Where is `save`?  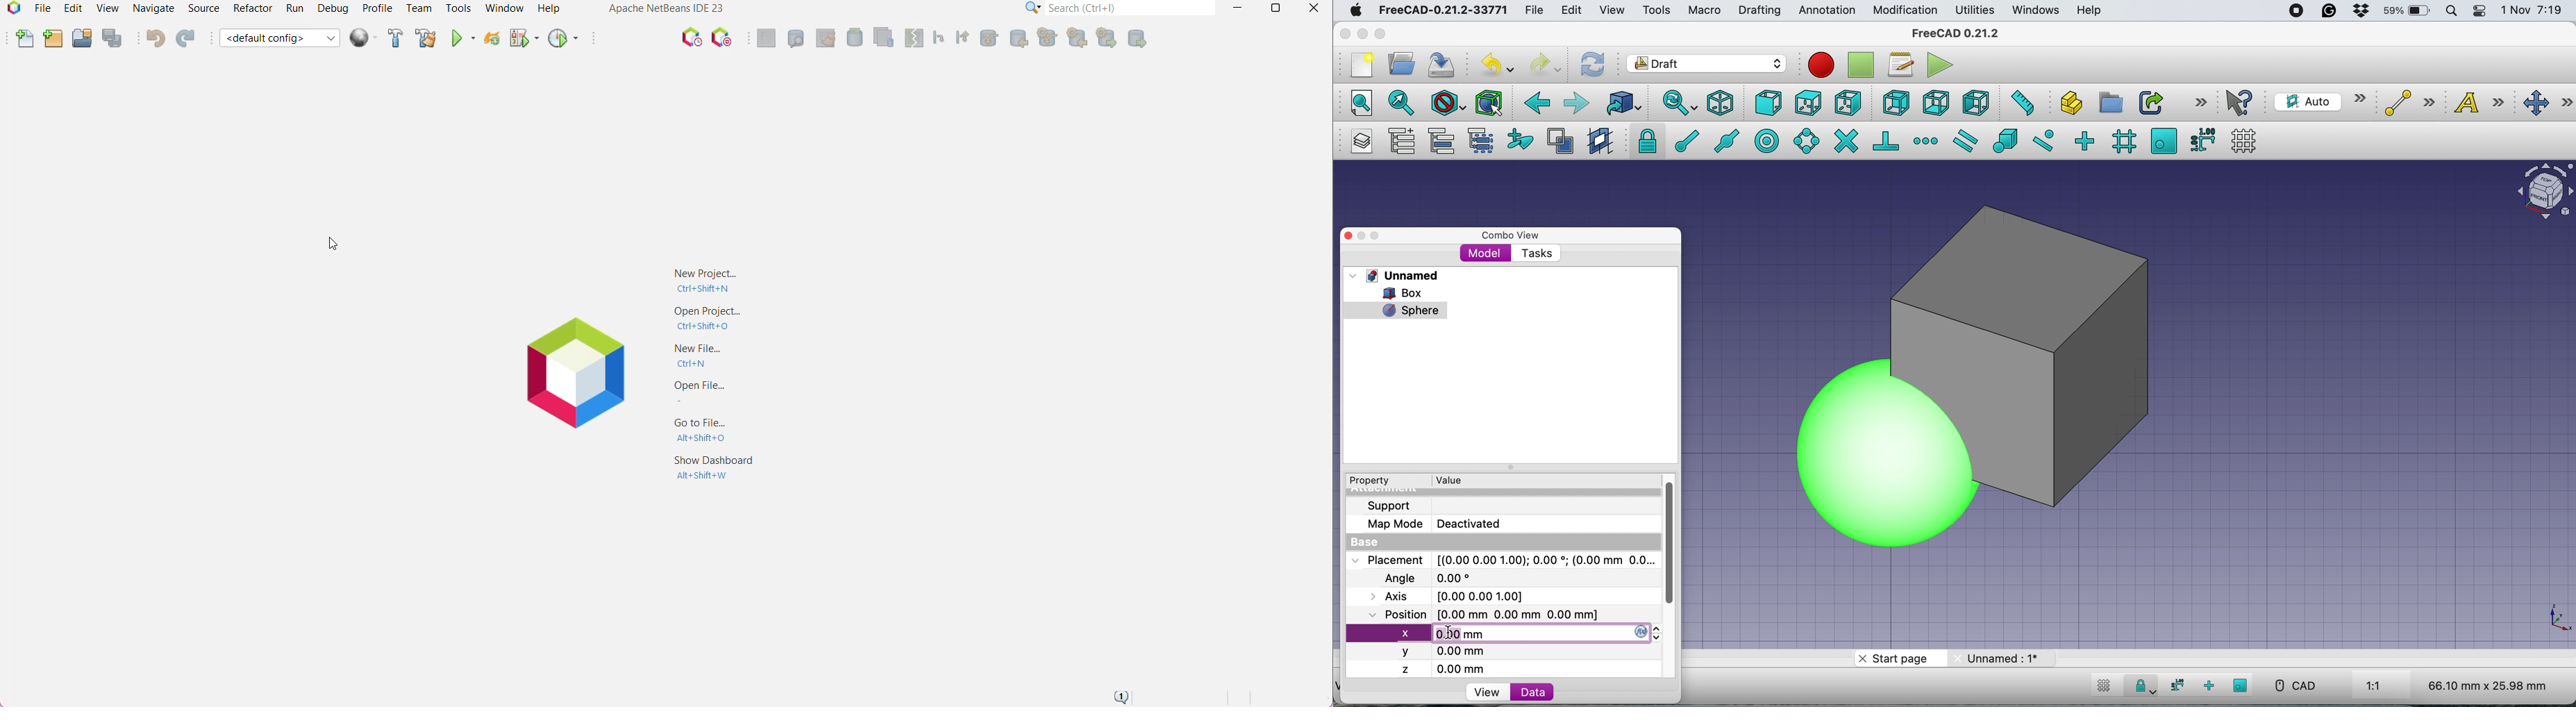
save is located at coordinates (1442, 65).